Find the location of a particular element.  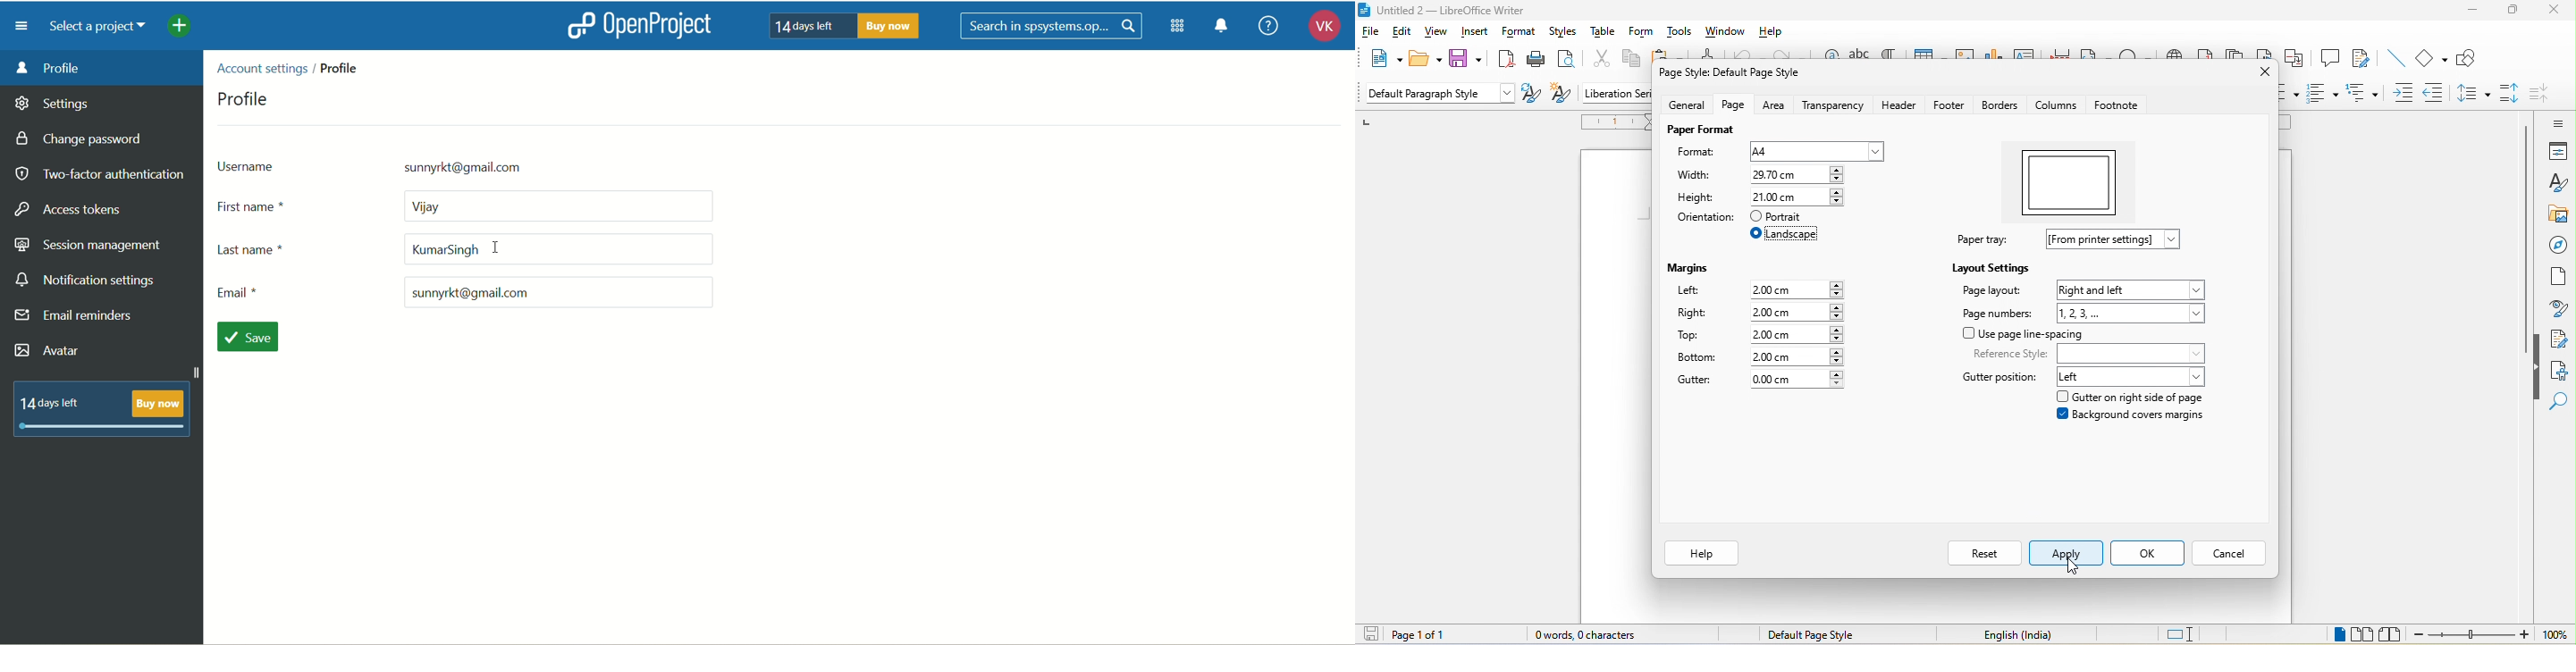

help is located at coordinates (1775, 32).